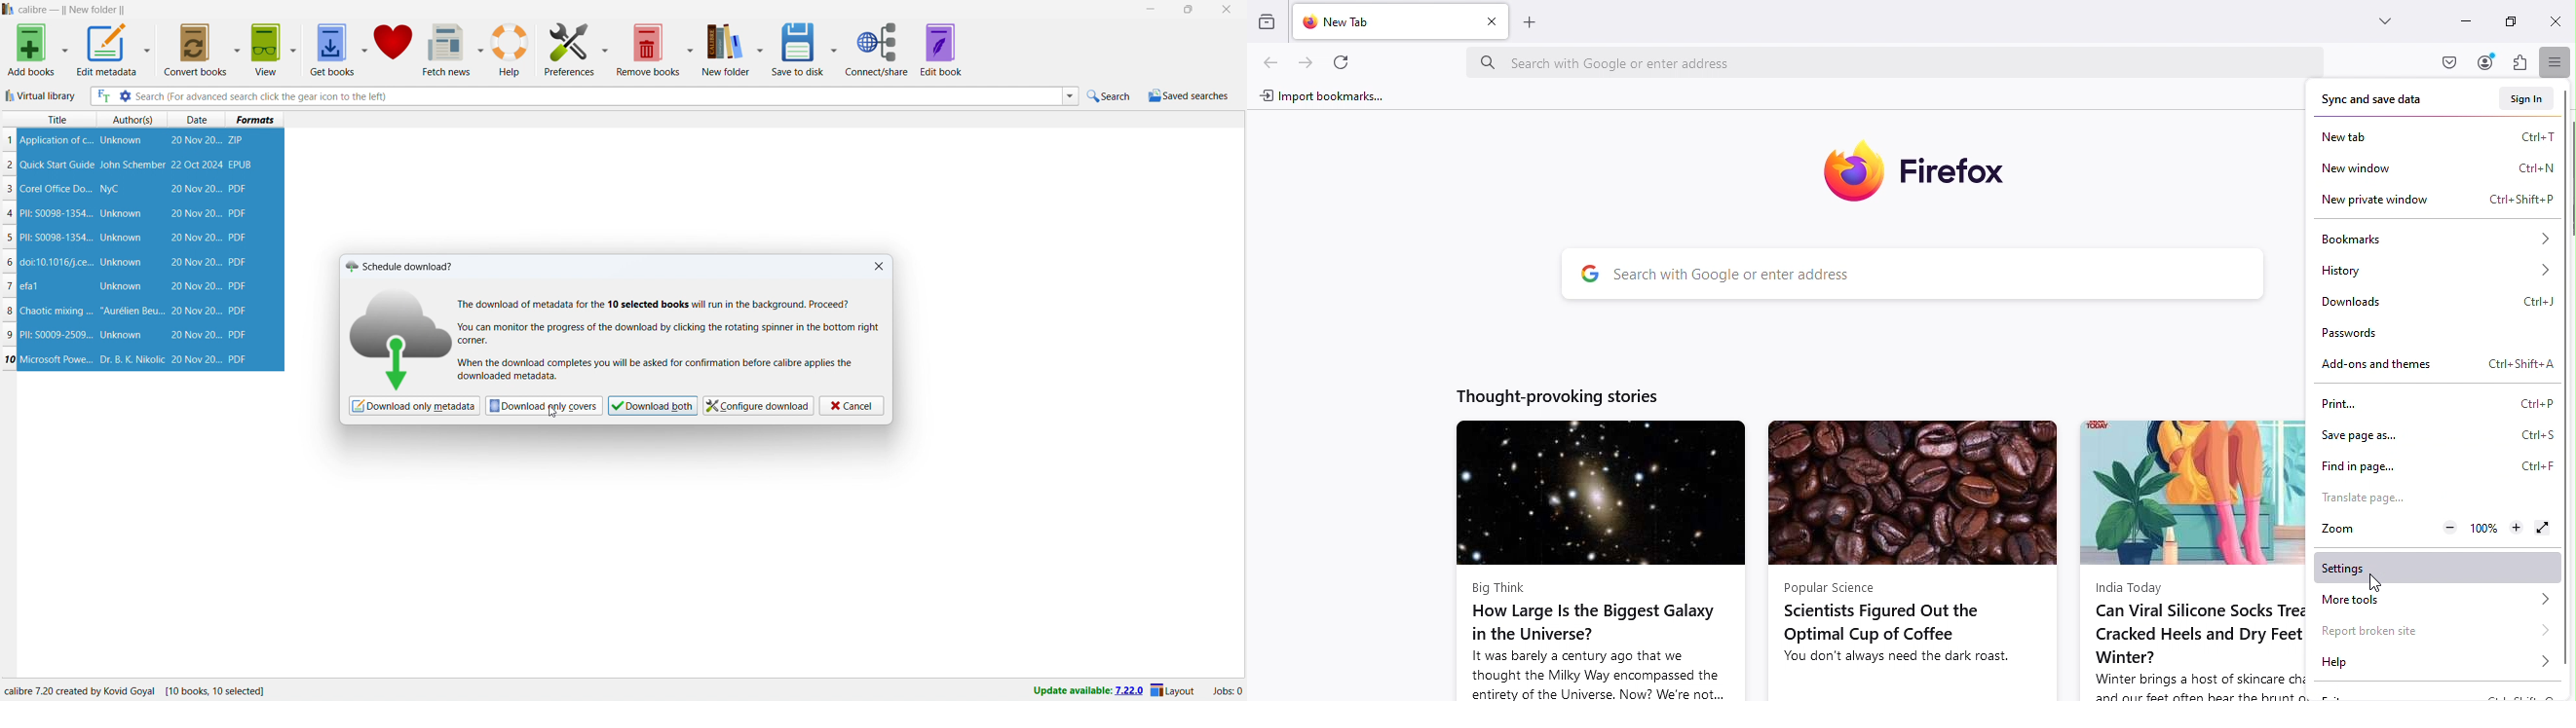  I want to click on New window, so click(2437, 166).